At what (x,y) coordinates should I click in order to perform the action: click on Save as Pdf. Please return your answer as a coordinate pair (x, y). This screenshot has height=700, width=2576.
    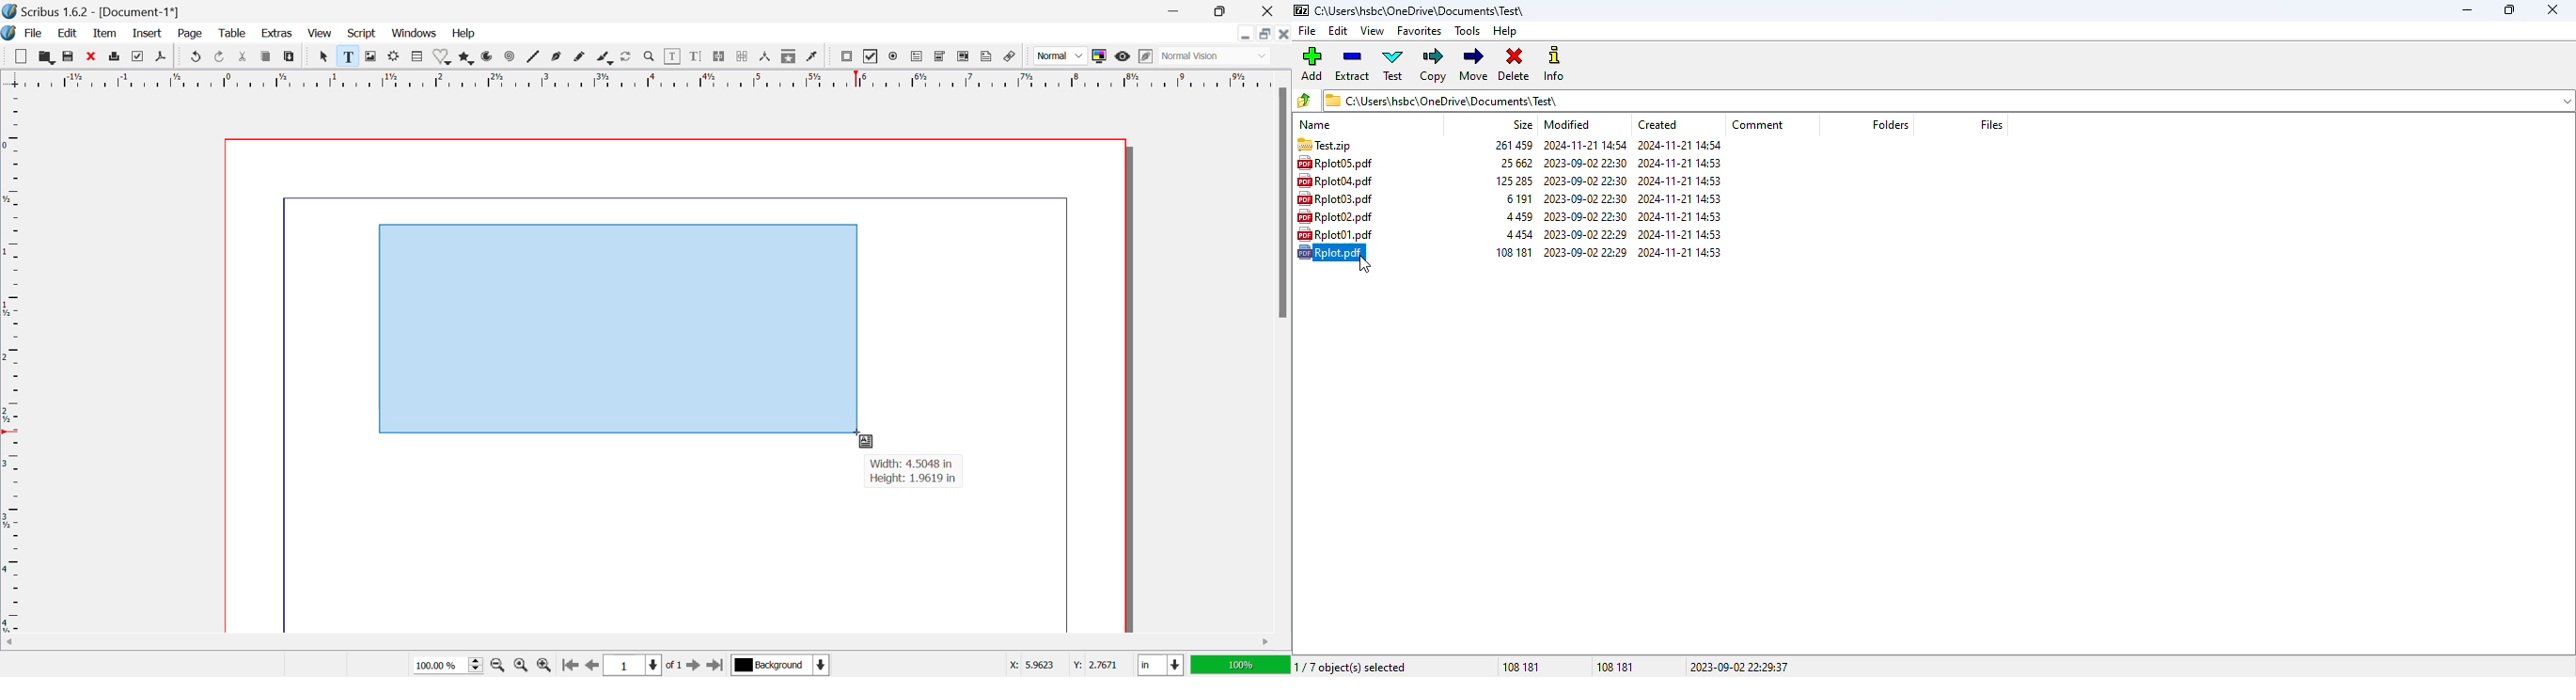
    Looking at the image, I should click on (164, 57).